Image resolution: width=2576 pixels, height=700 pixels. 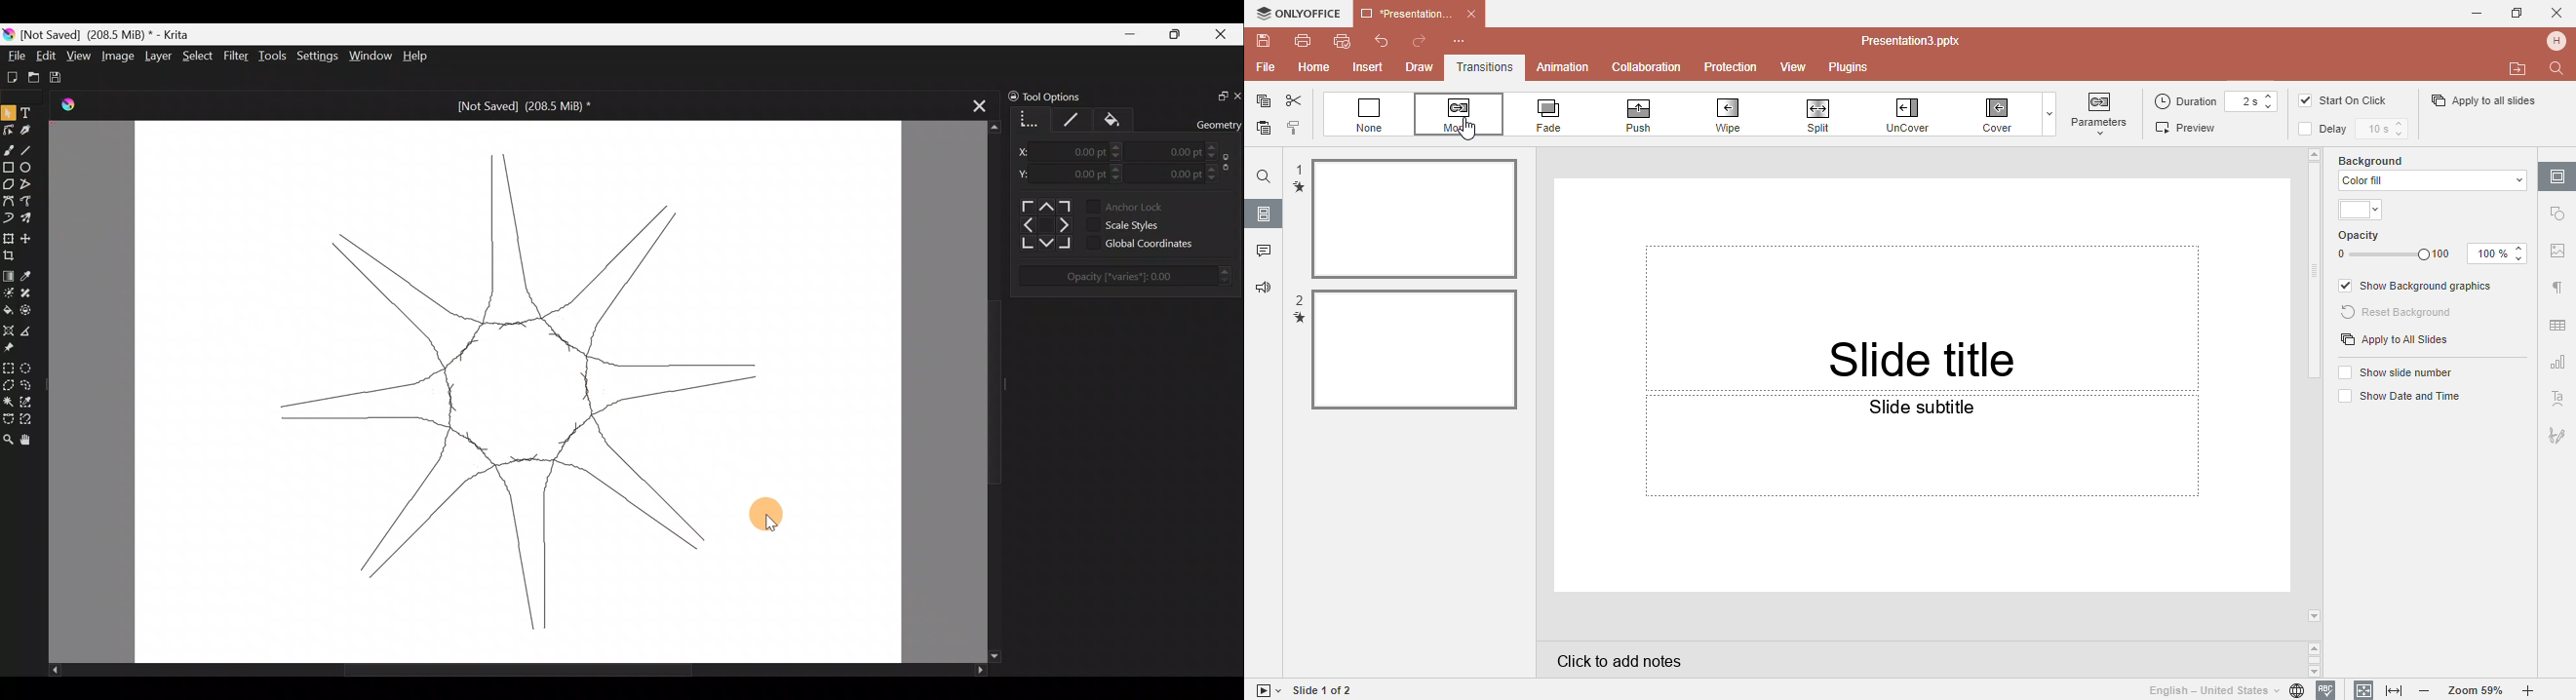 I want to click on color fill, so click(x=2430, y=180).